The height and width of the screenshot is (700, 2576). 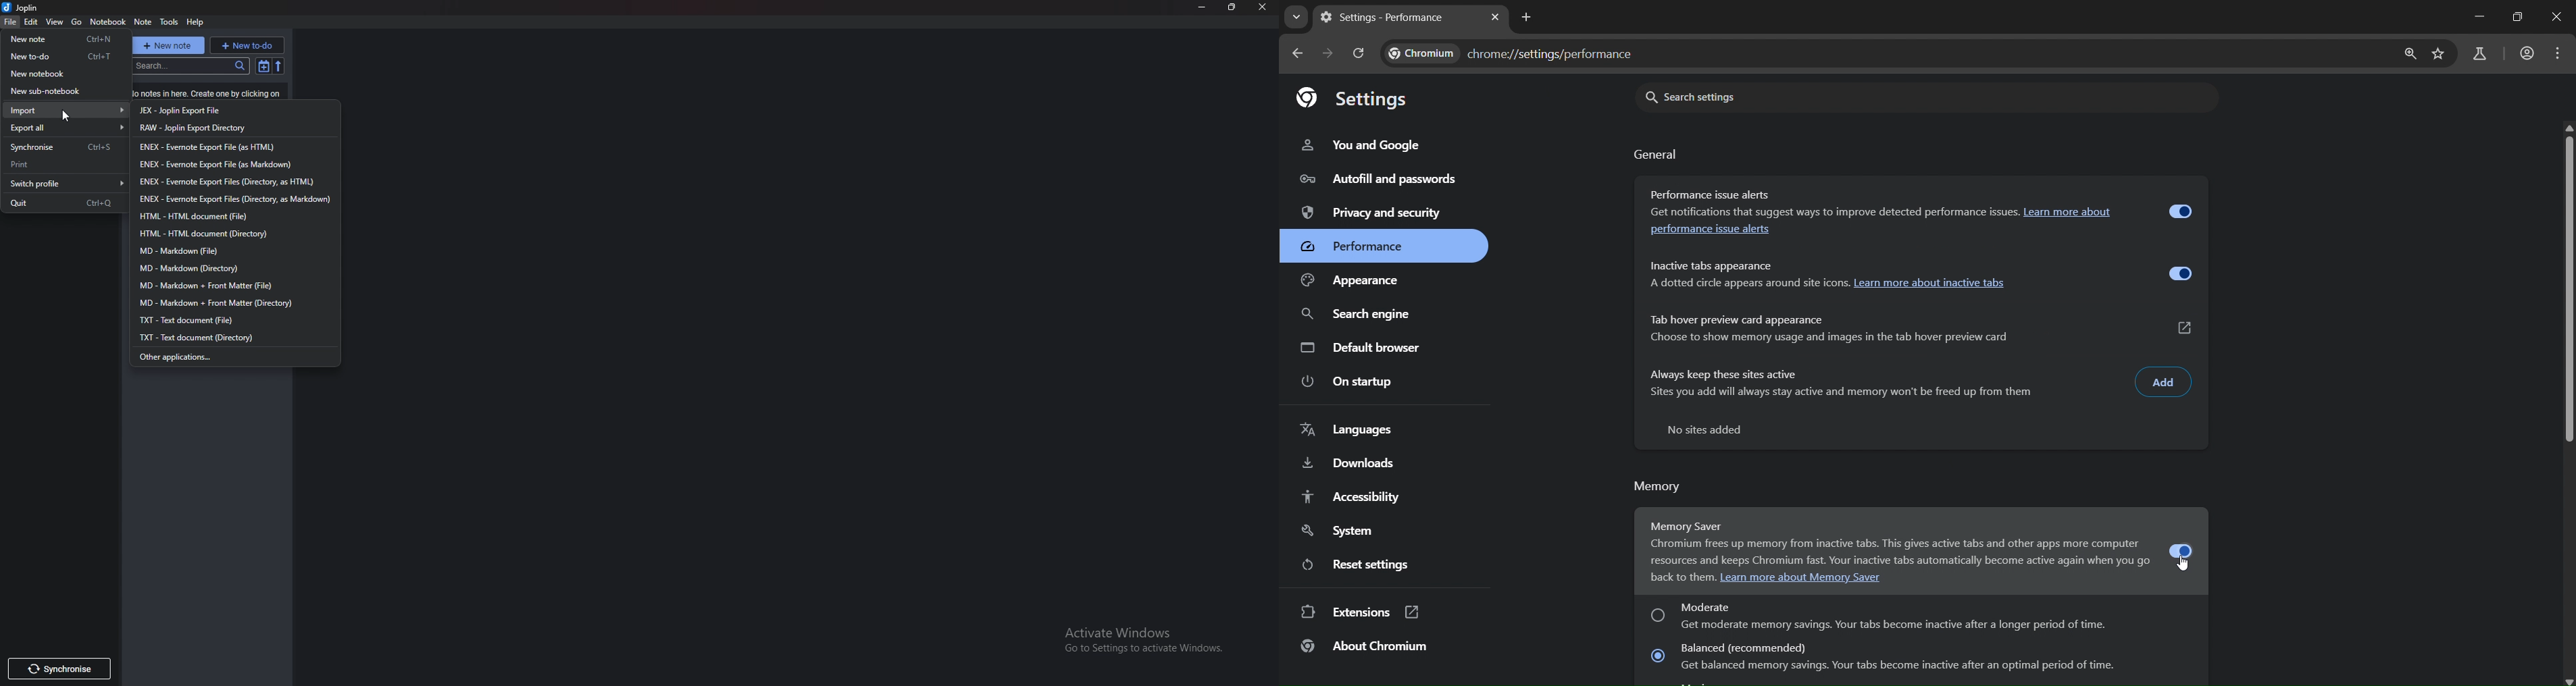 What do you see at coordinates (145, 21) in the screenshot?
I see `note` at bounding box center [145, 21].